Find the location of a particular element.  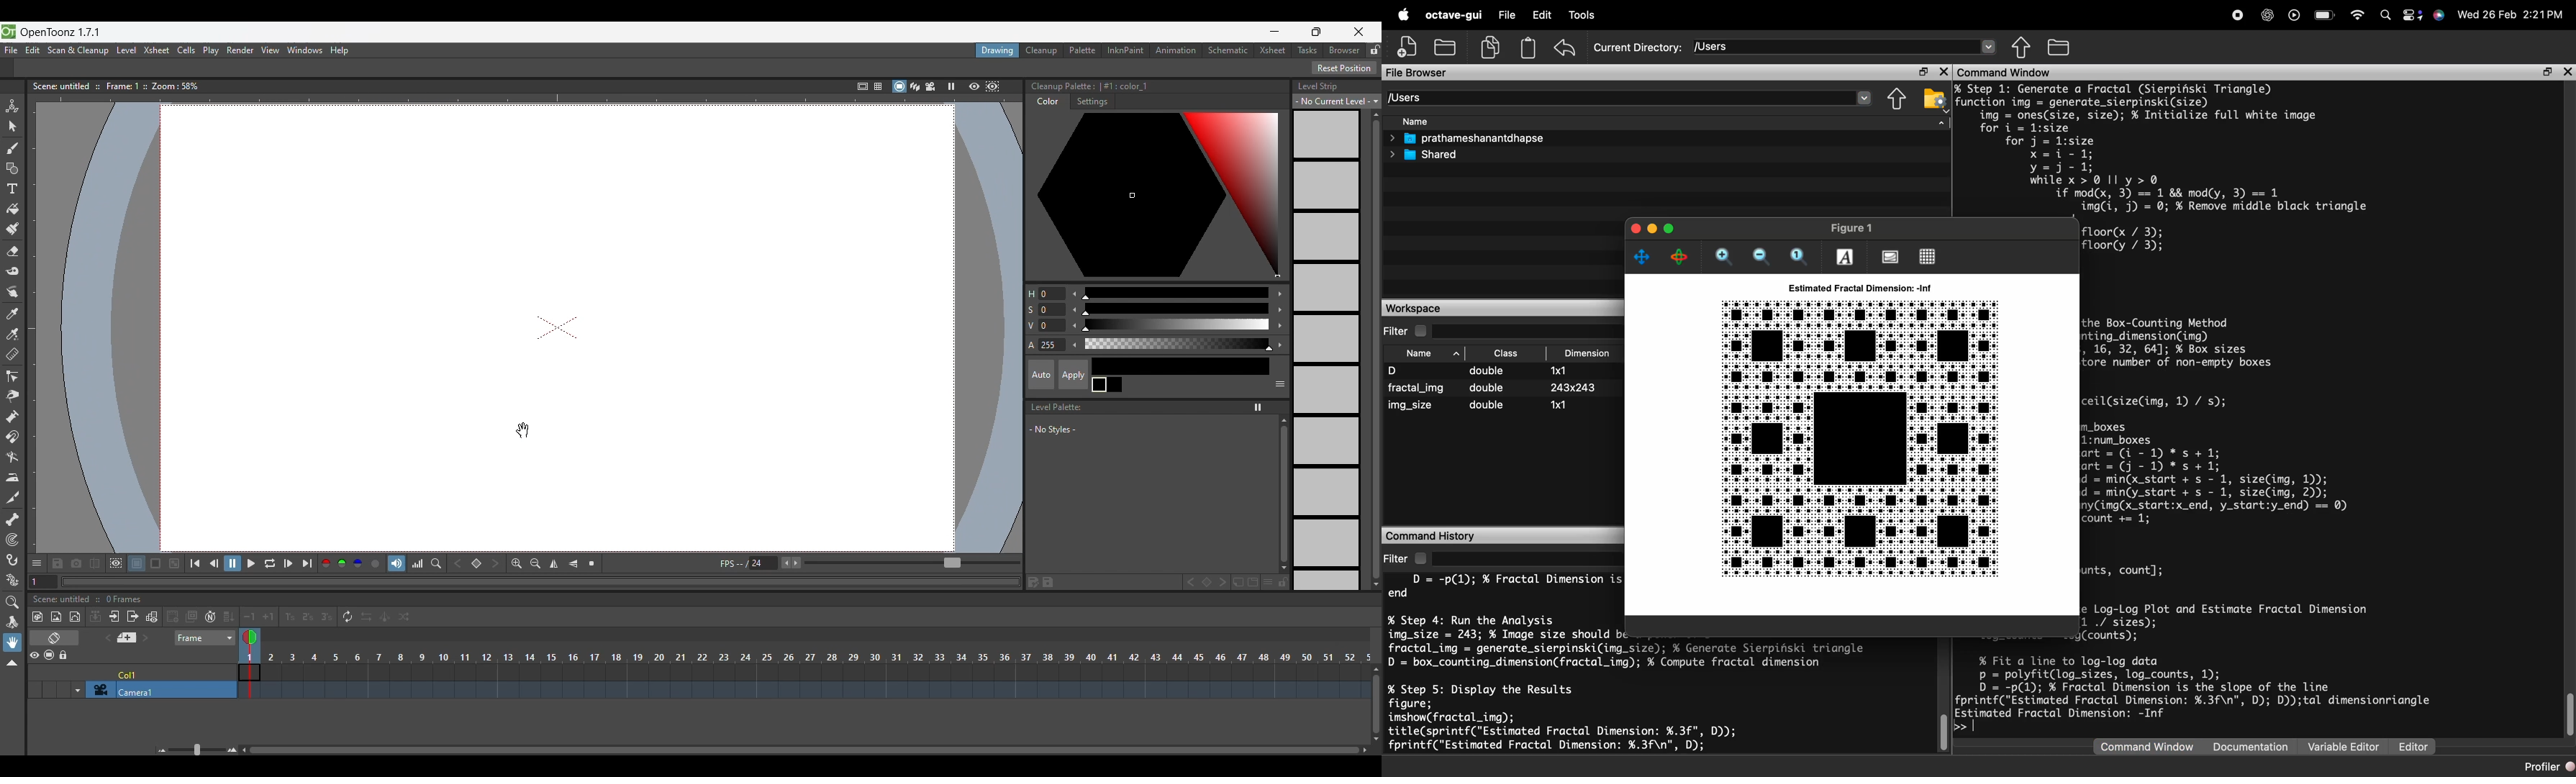

Set key is located at coordinates (1203, 582).